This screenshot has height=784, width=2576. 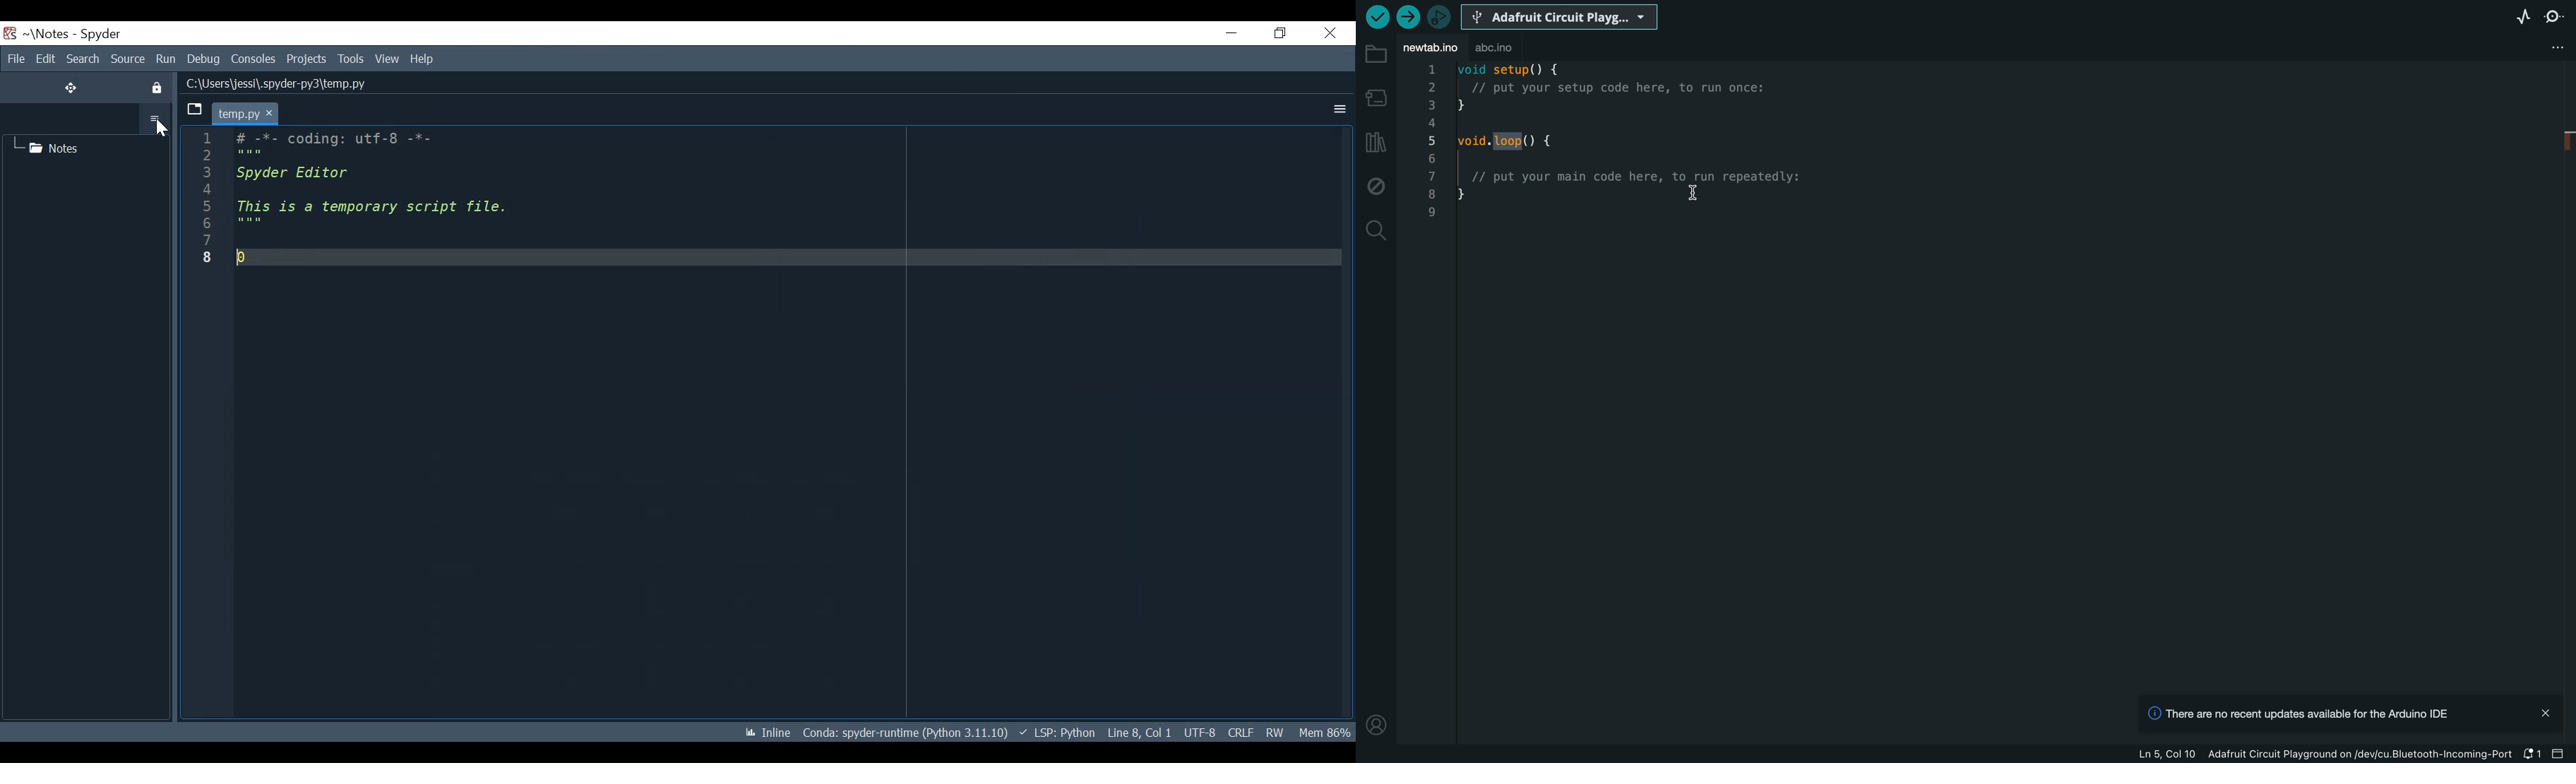 What do you see at coordinates (254, 59) in the screenshot?
I see `Consoles` at bounding box center [254, 59].